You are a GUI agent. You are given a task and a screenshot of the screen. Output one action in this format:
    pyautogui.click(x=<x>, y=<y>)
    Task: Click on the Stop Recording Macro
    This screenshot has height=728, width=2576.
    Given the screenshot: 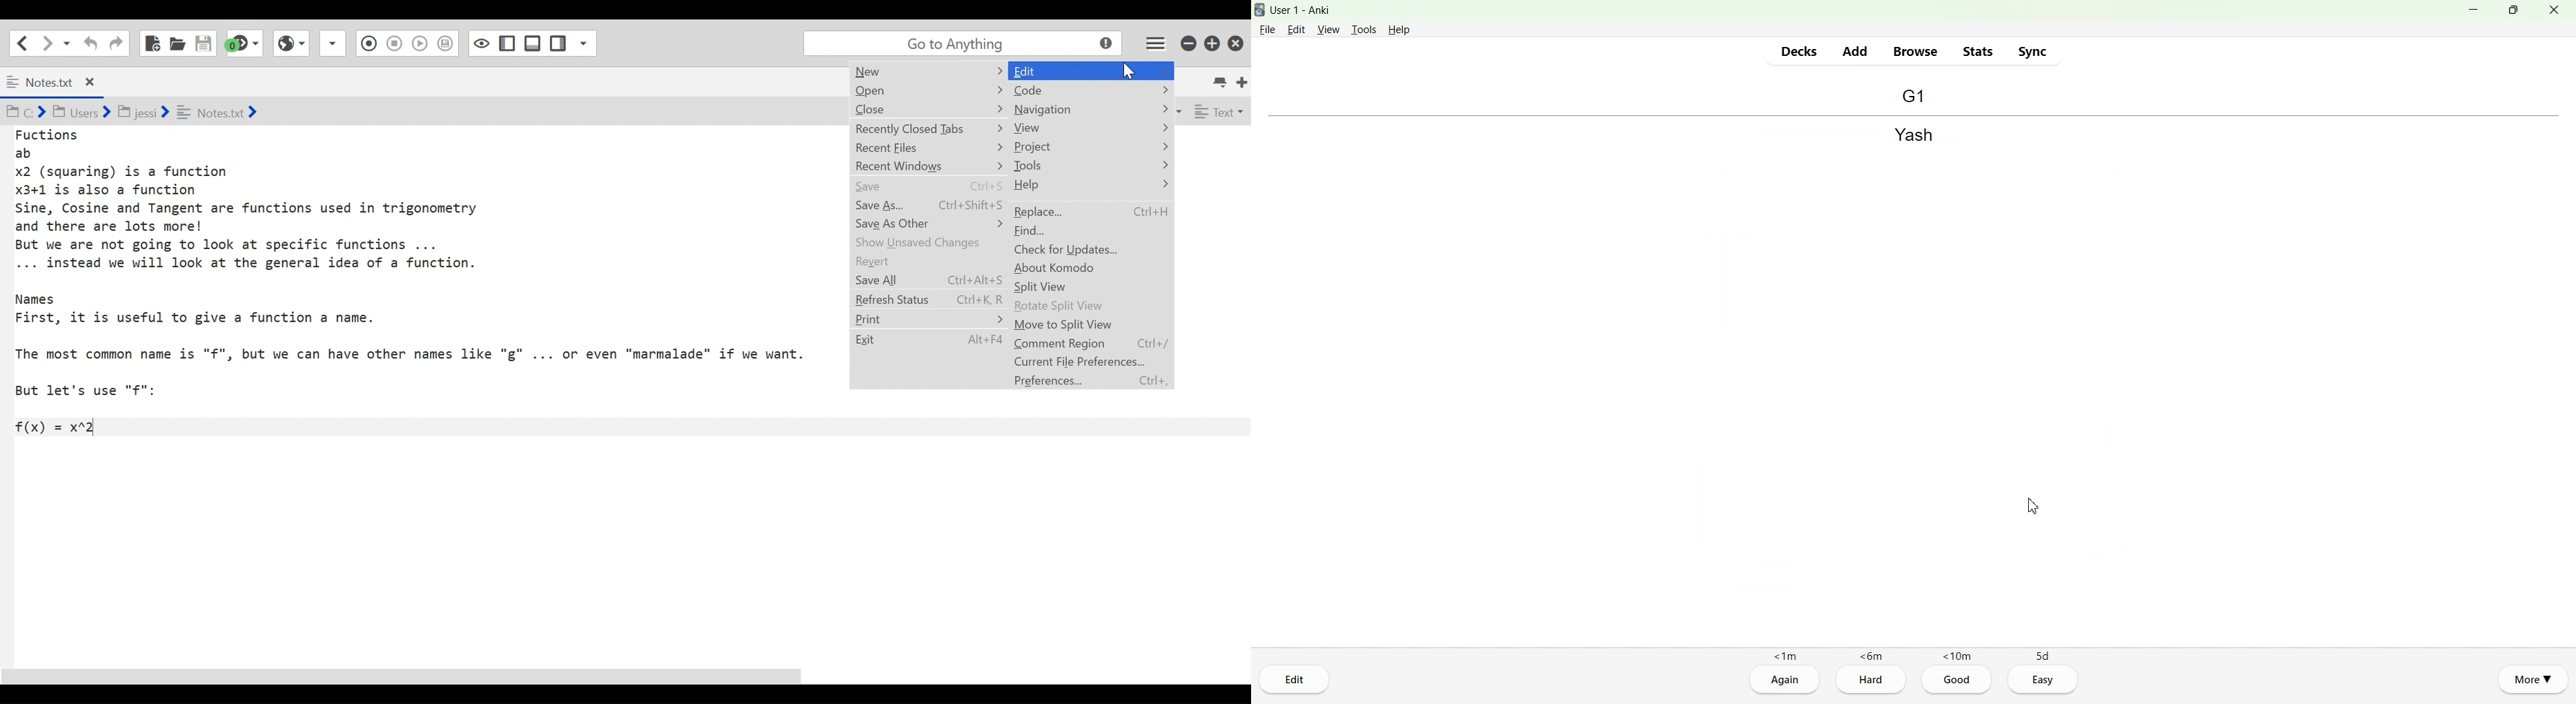 What is the action you would take?
    pyautogui.click(x=367, y=45)
    